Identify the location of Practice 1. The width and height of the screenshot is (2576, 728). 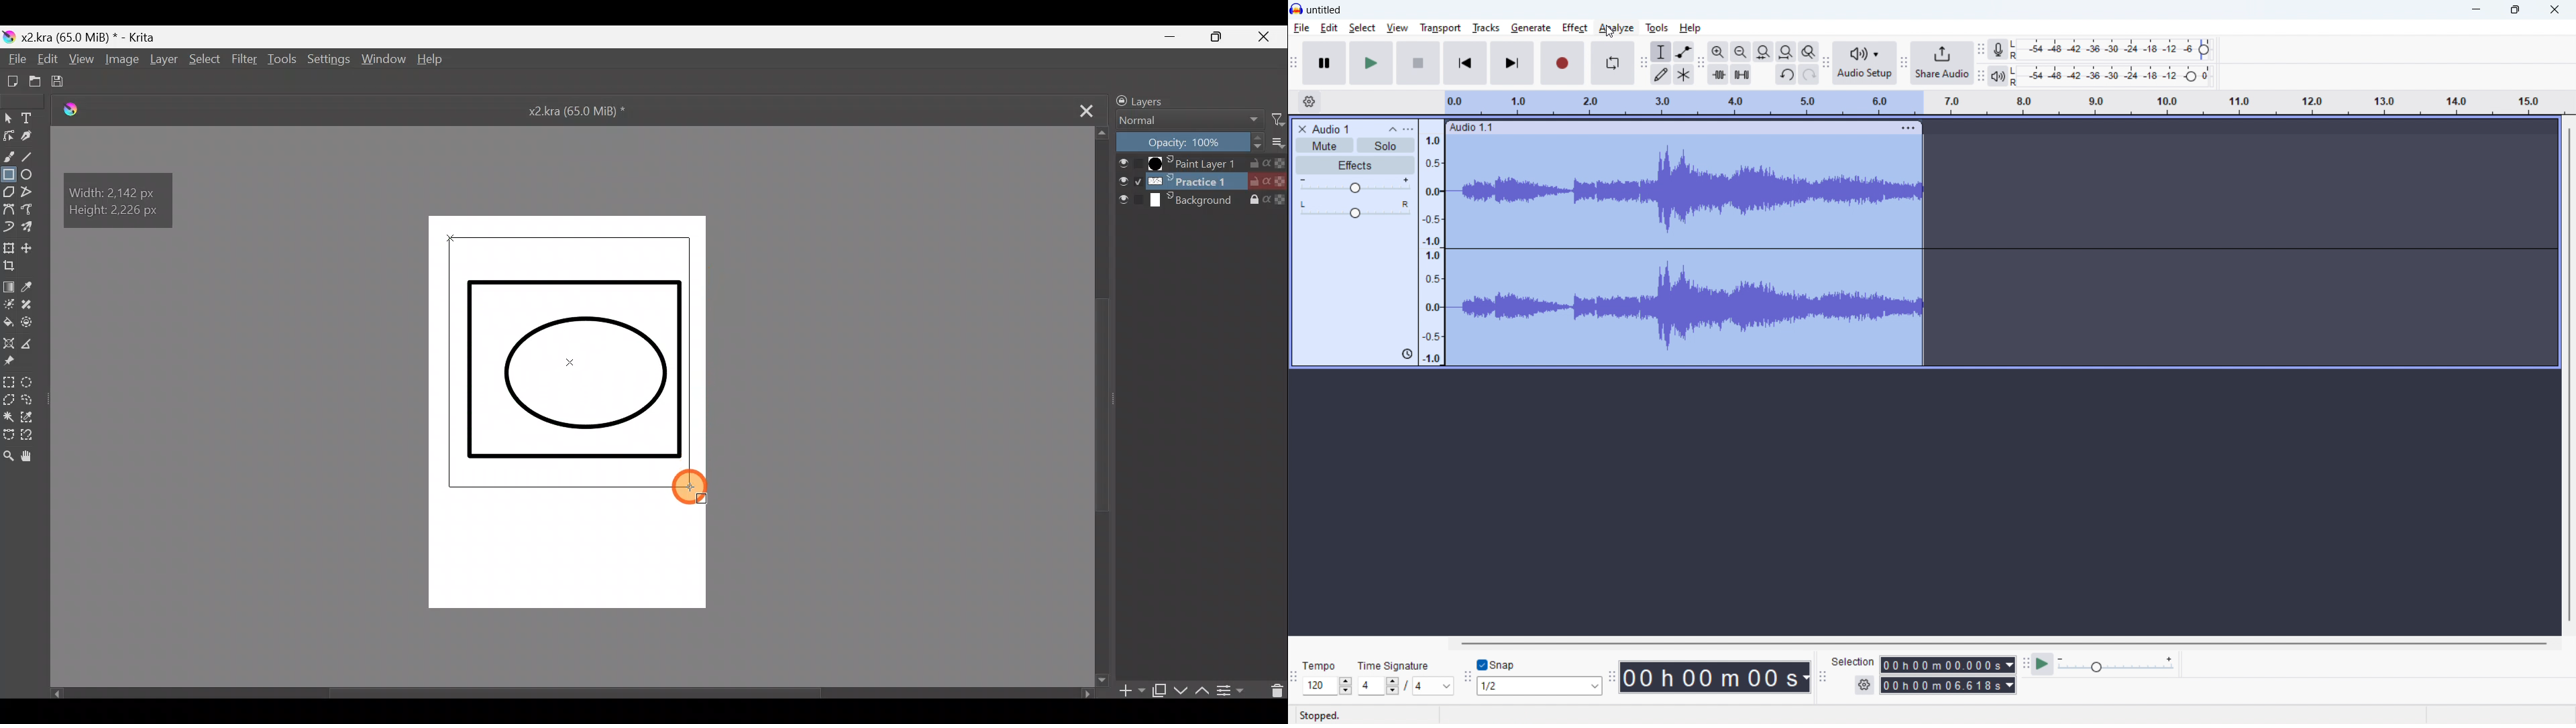
(1202, 183).